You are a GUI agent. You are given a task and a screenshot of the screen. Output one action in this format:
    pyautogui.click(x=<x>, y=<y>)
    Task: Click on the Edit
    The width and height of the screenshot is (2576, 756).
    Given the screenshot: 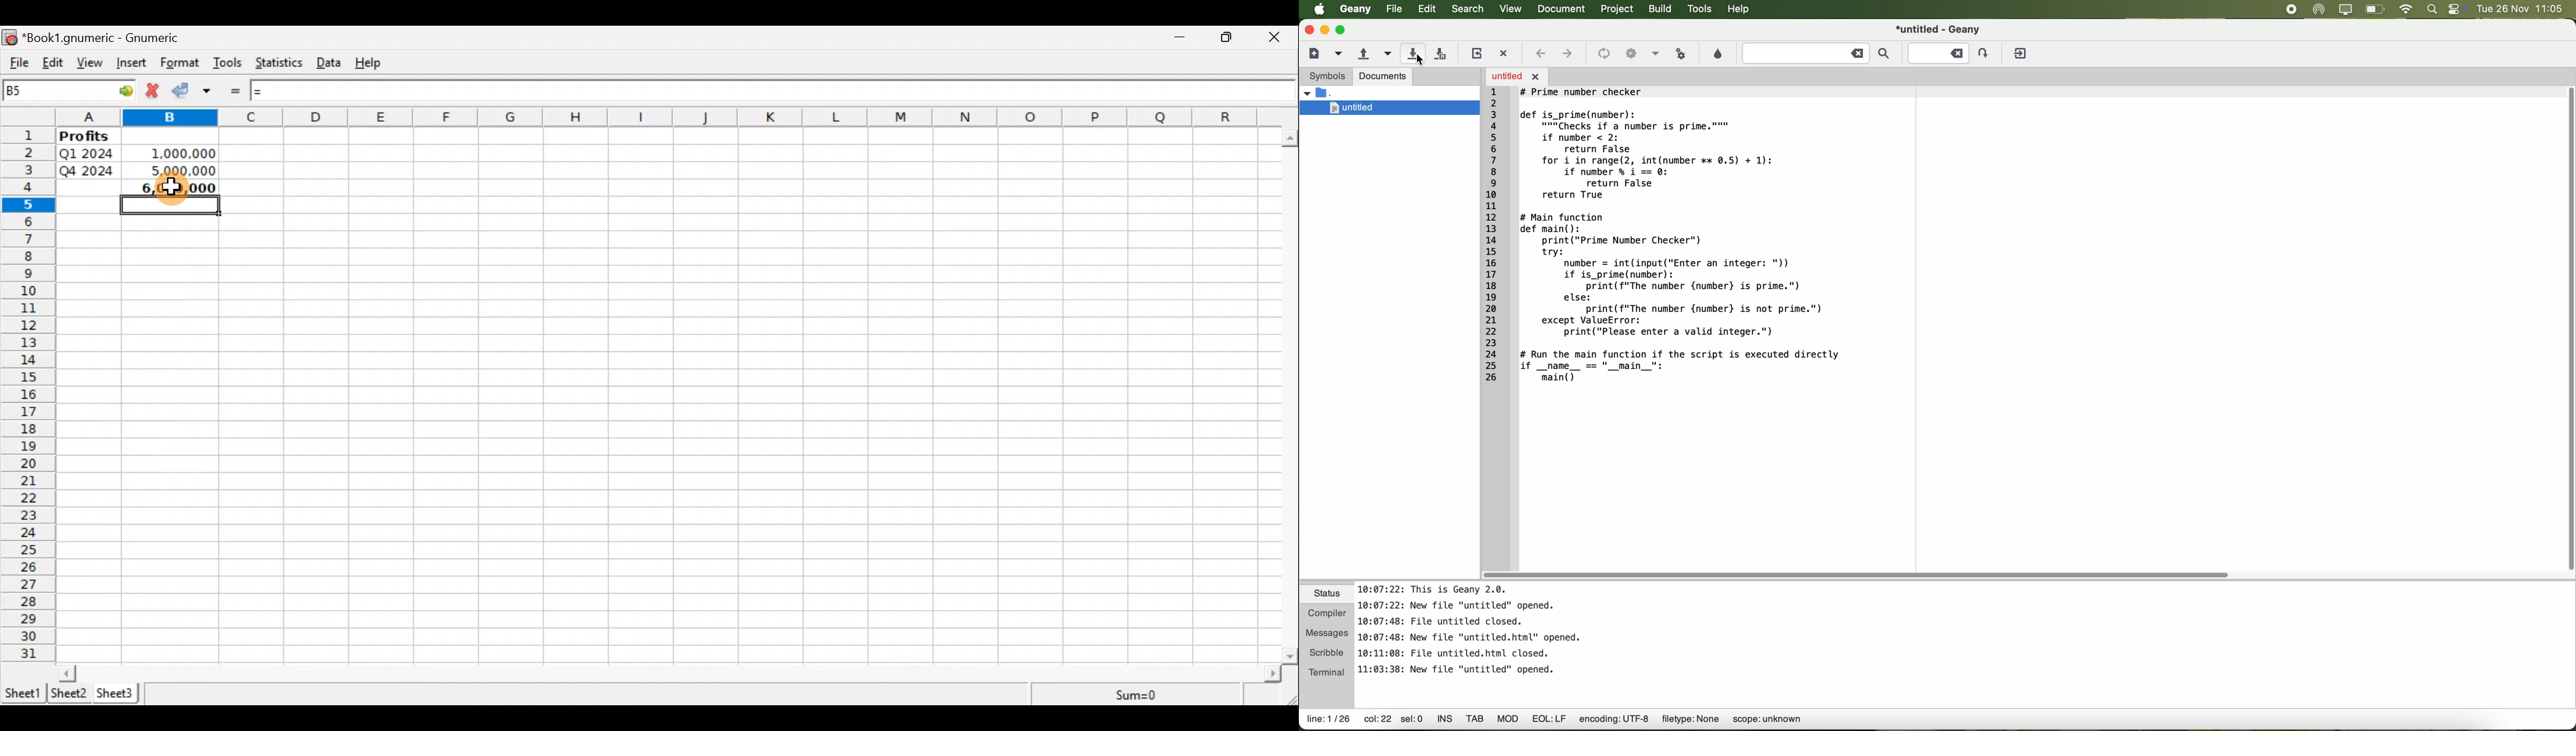 What is the action you would take?
    pyautogui.click(x=51, y=64)
    